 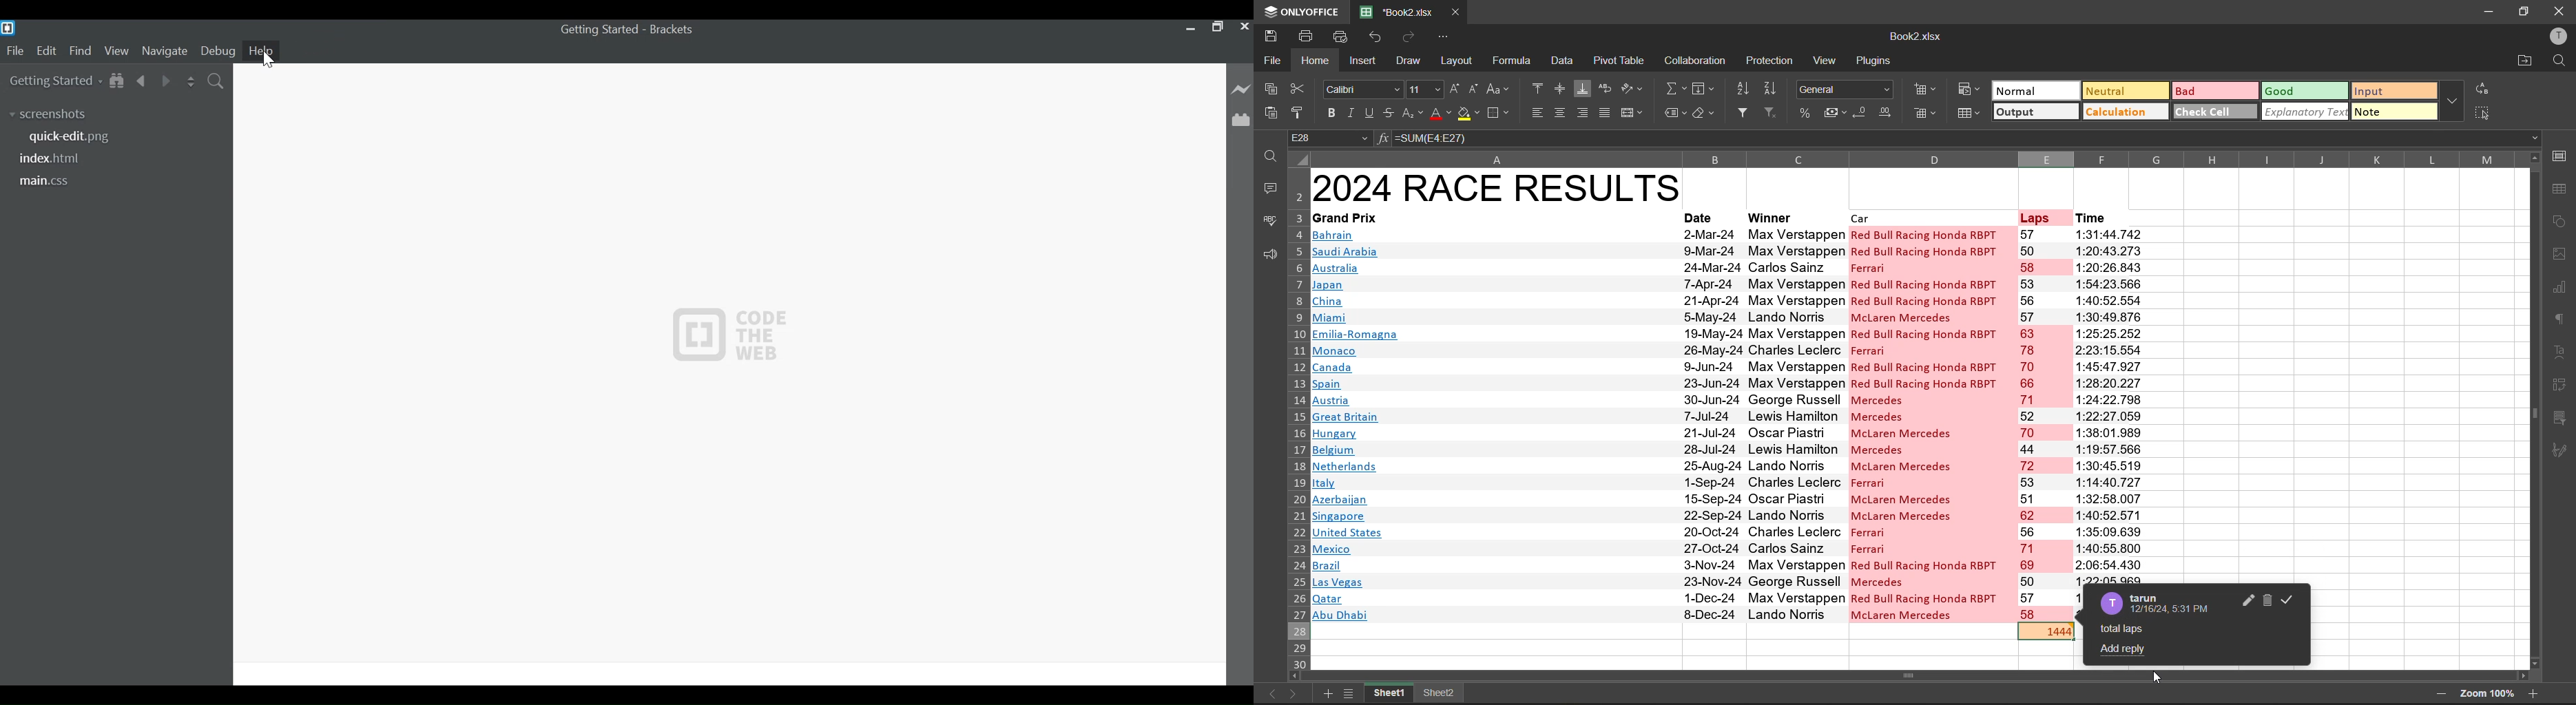 I want to click on cars, so click(x=1926, y=424).